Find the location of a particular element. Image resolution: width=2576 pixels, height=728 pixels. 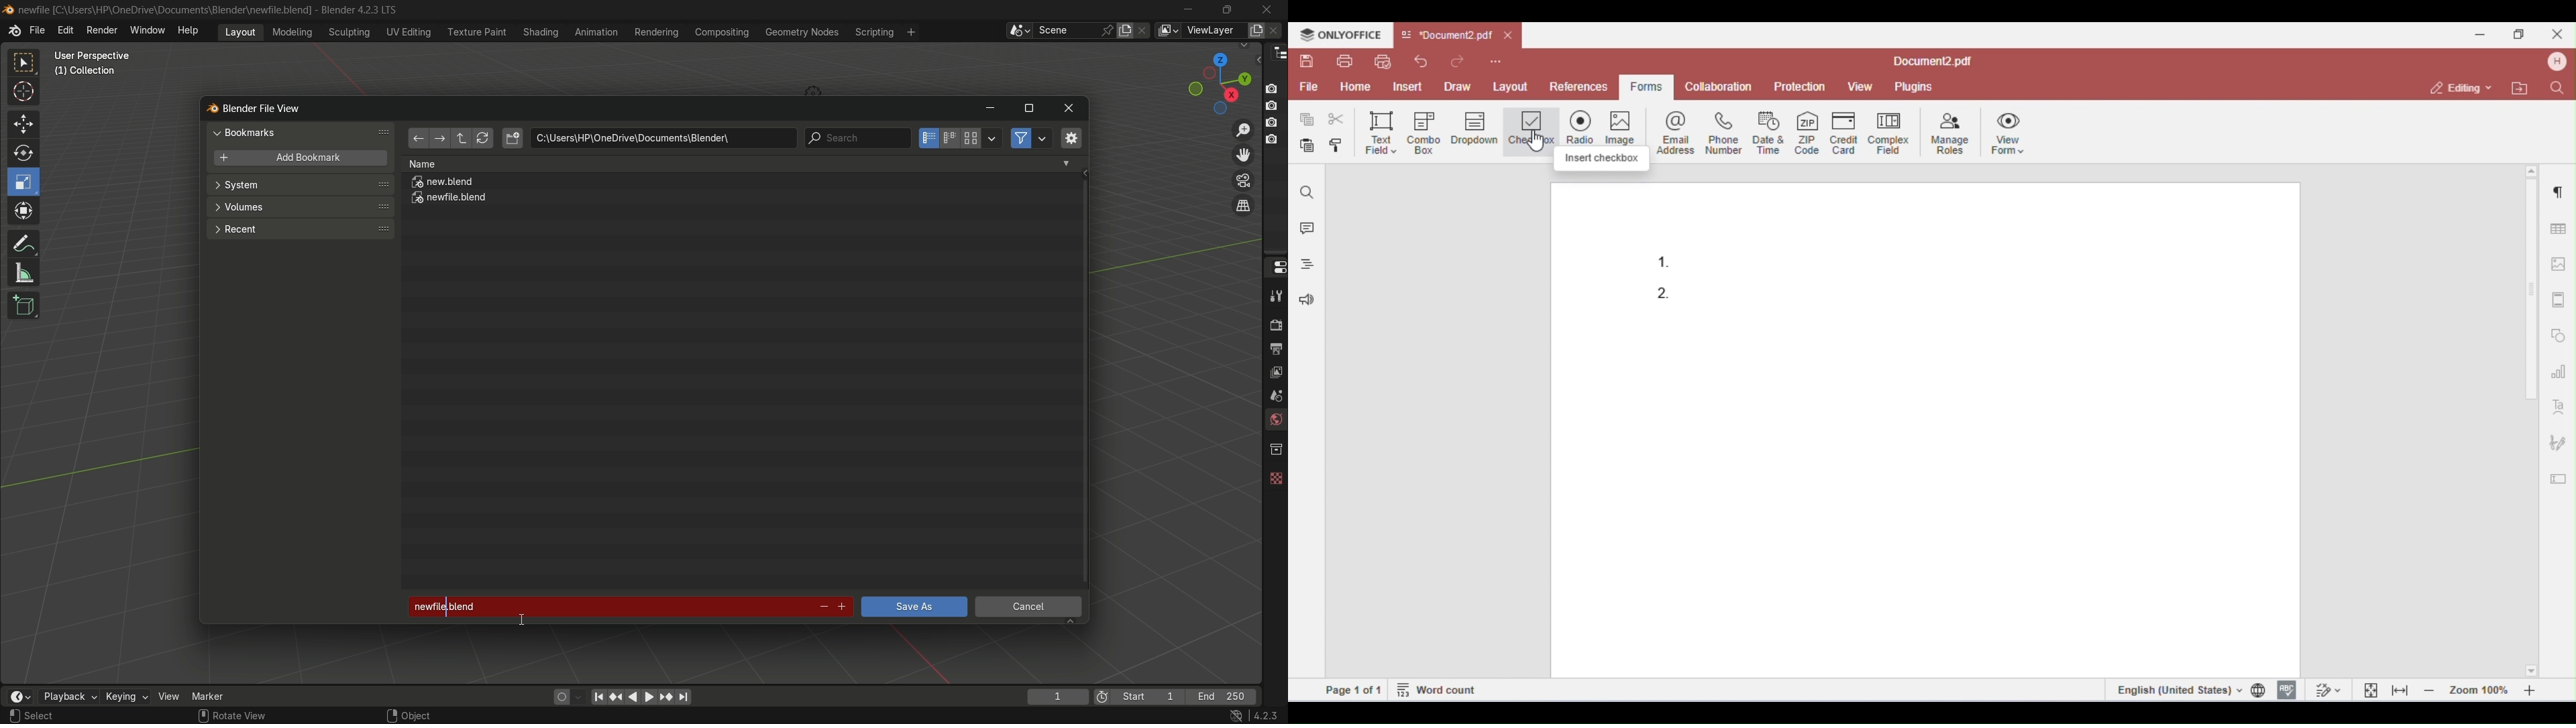

search bar is located at coordinates (857, 138).